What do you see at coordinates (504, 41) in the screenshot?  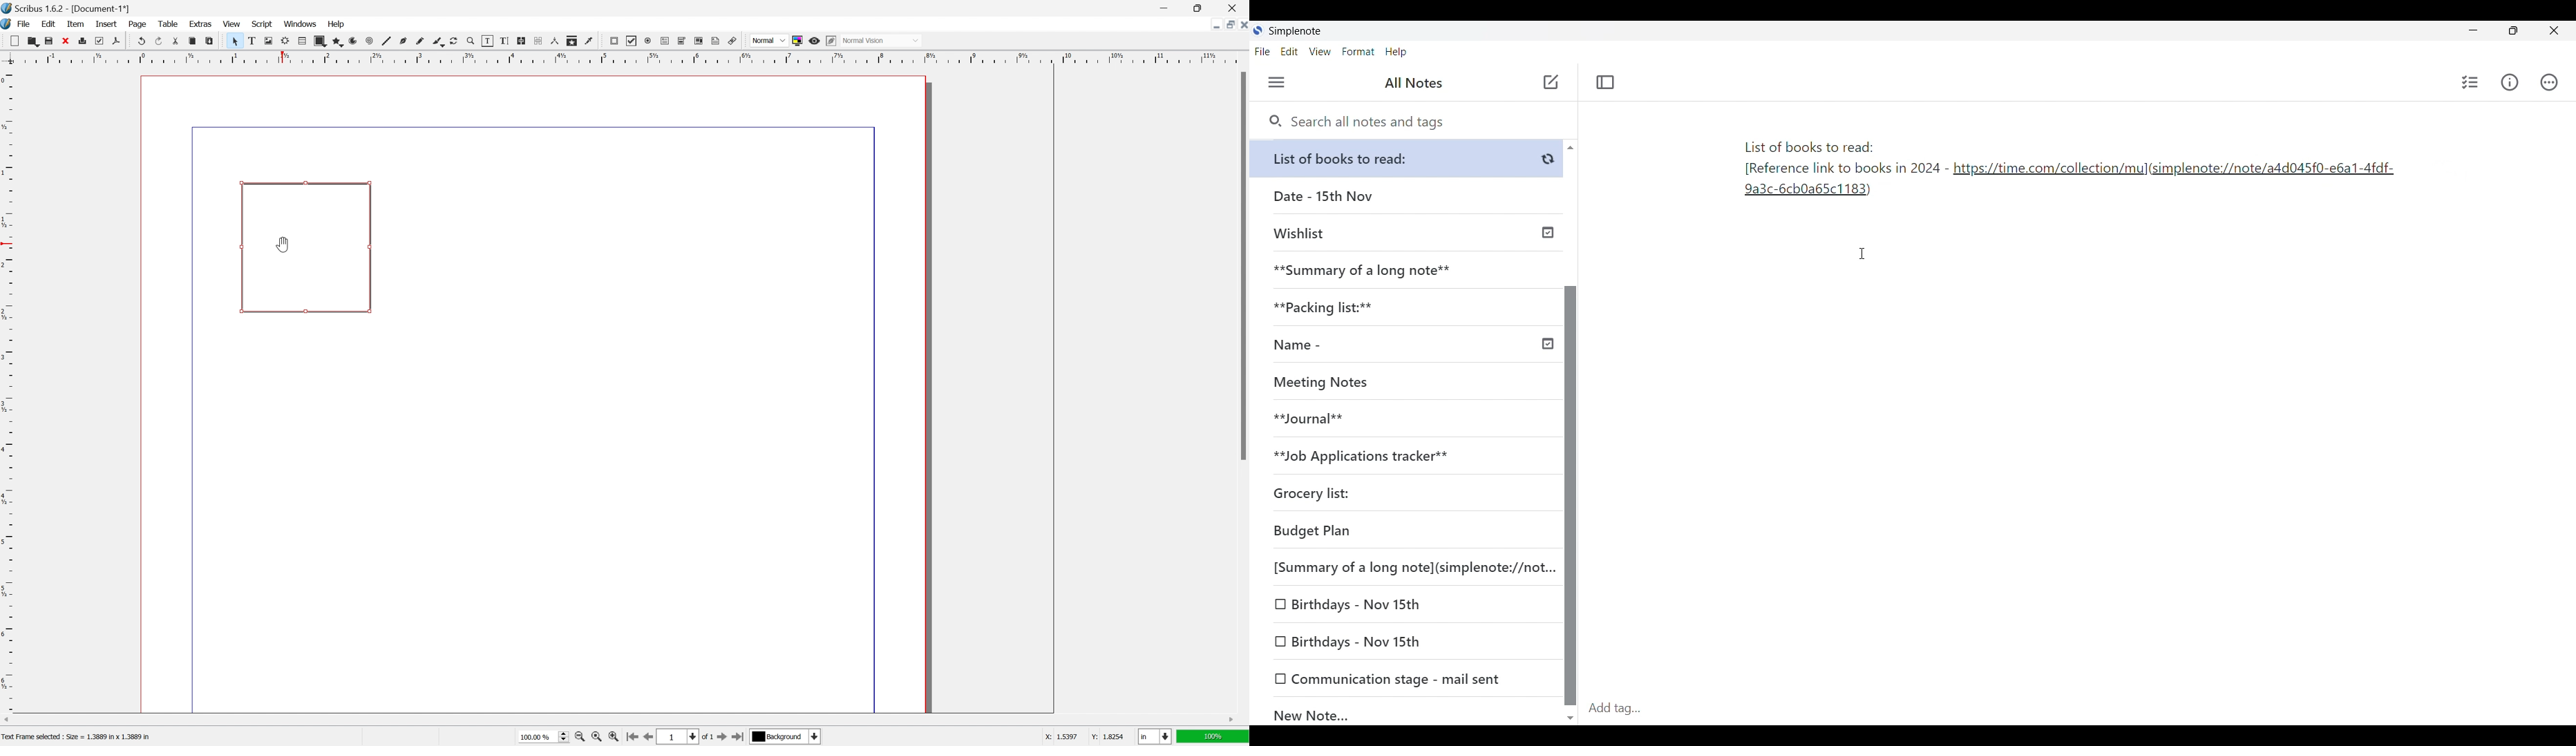 I see `edit text with story editor` at bounding box center [504, 41].